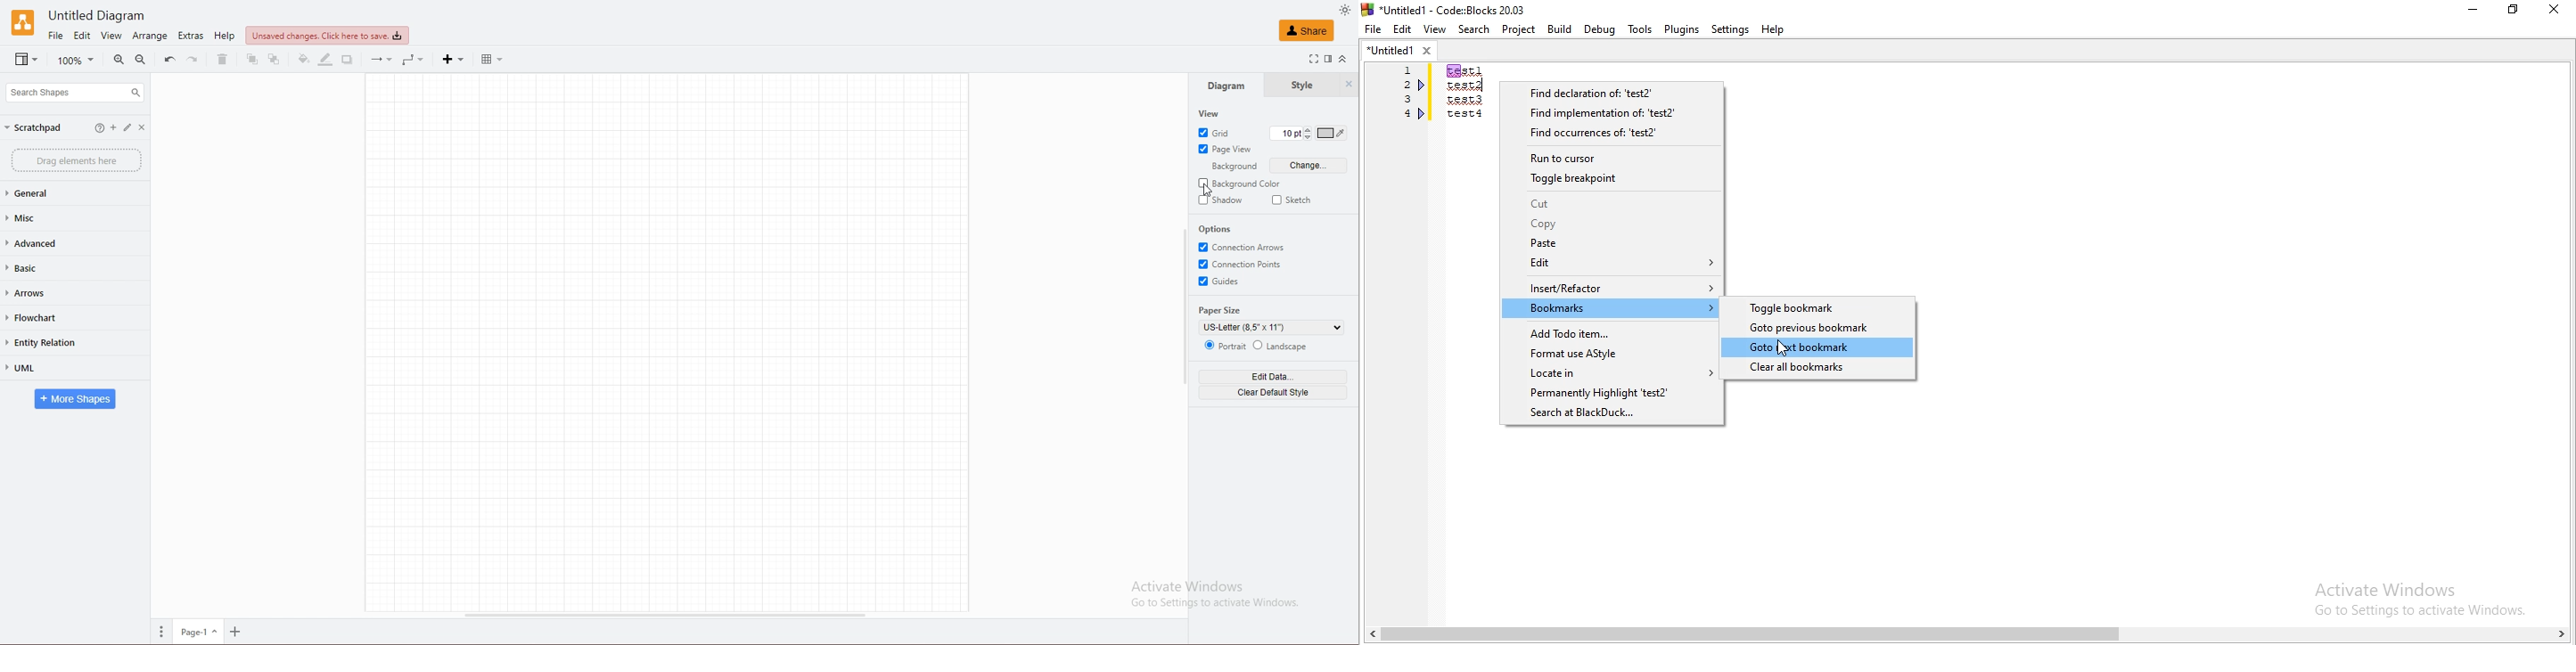 Image resolution: width=2576 pixels, height=672 pixels. Describe the element at coordinates (1518, 29) in the screenshot. I see `Project ` at that location.